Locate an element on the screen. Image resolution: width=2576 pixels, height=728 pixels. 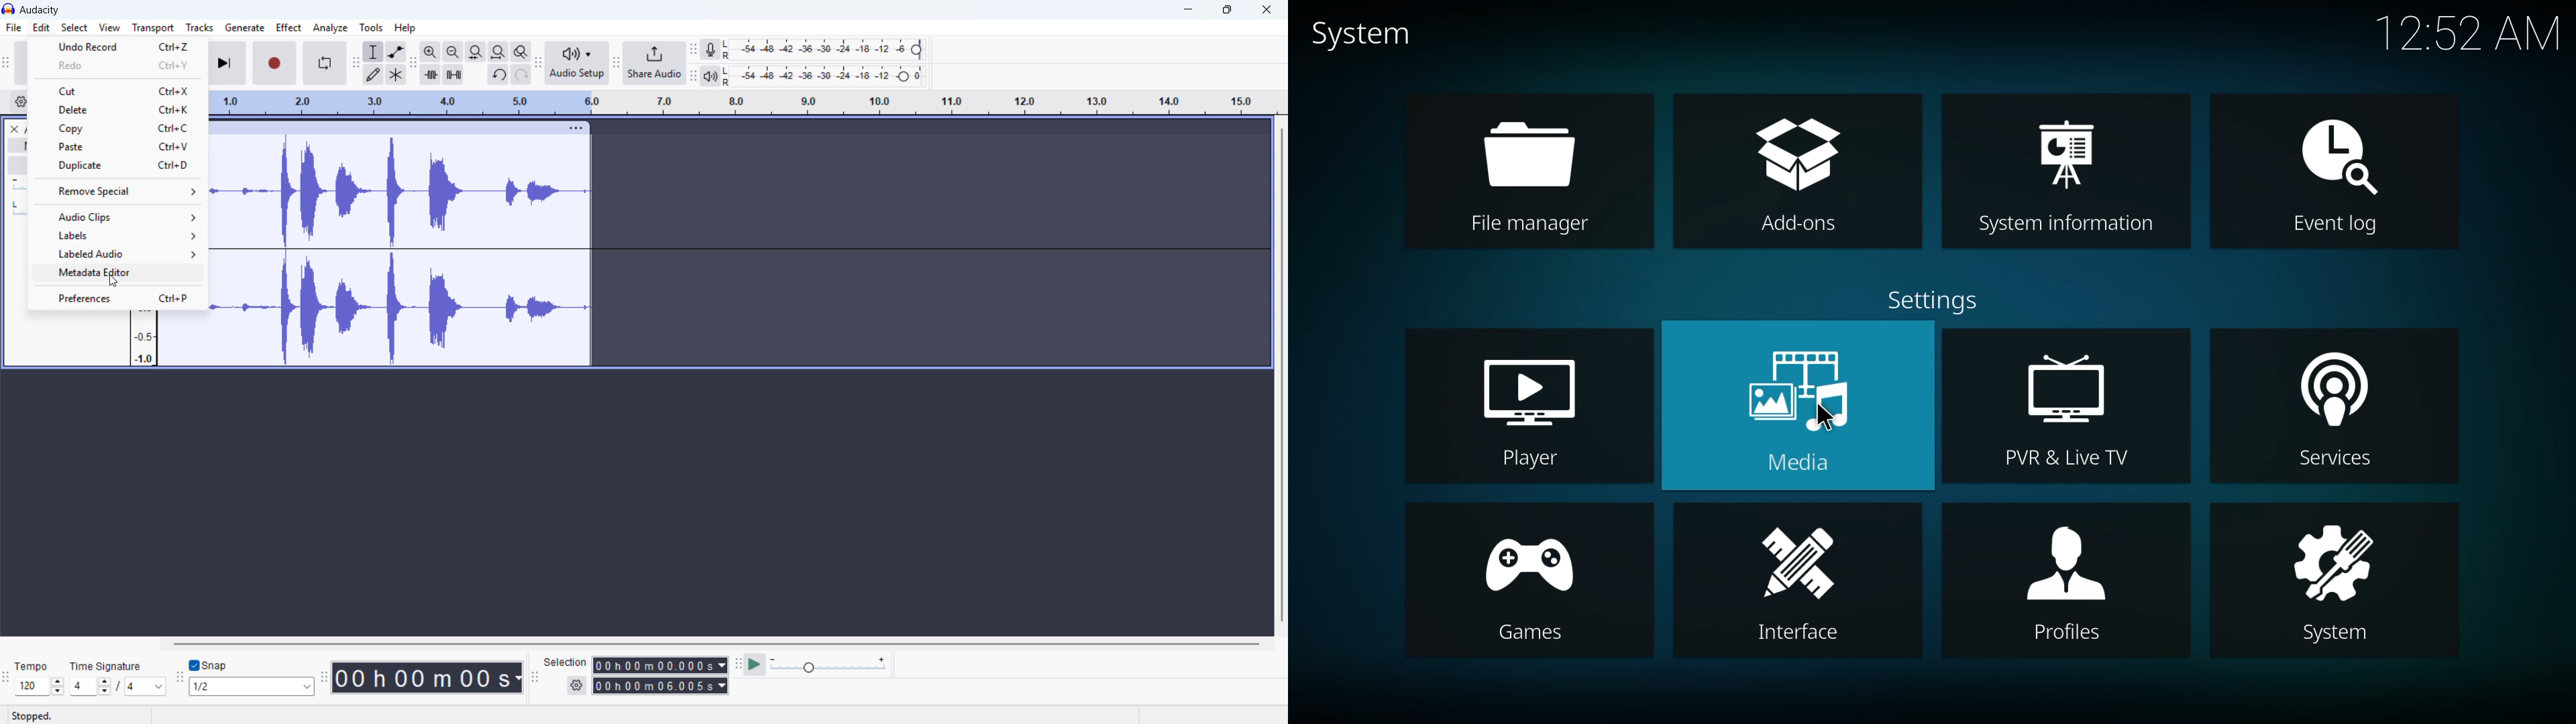
fit project to width is located at coordinates (499, 52).